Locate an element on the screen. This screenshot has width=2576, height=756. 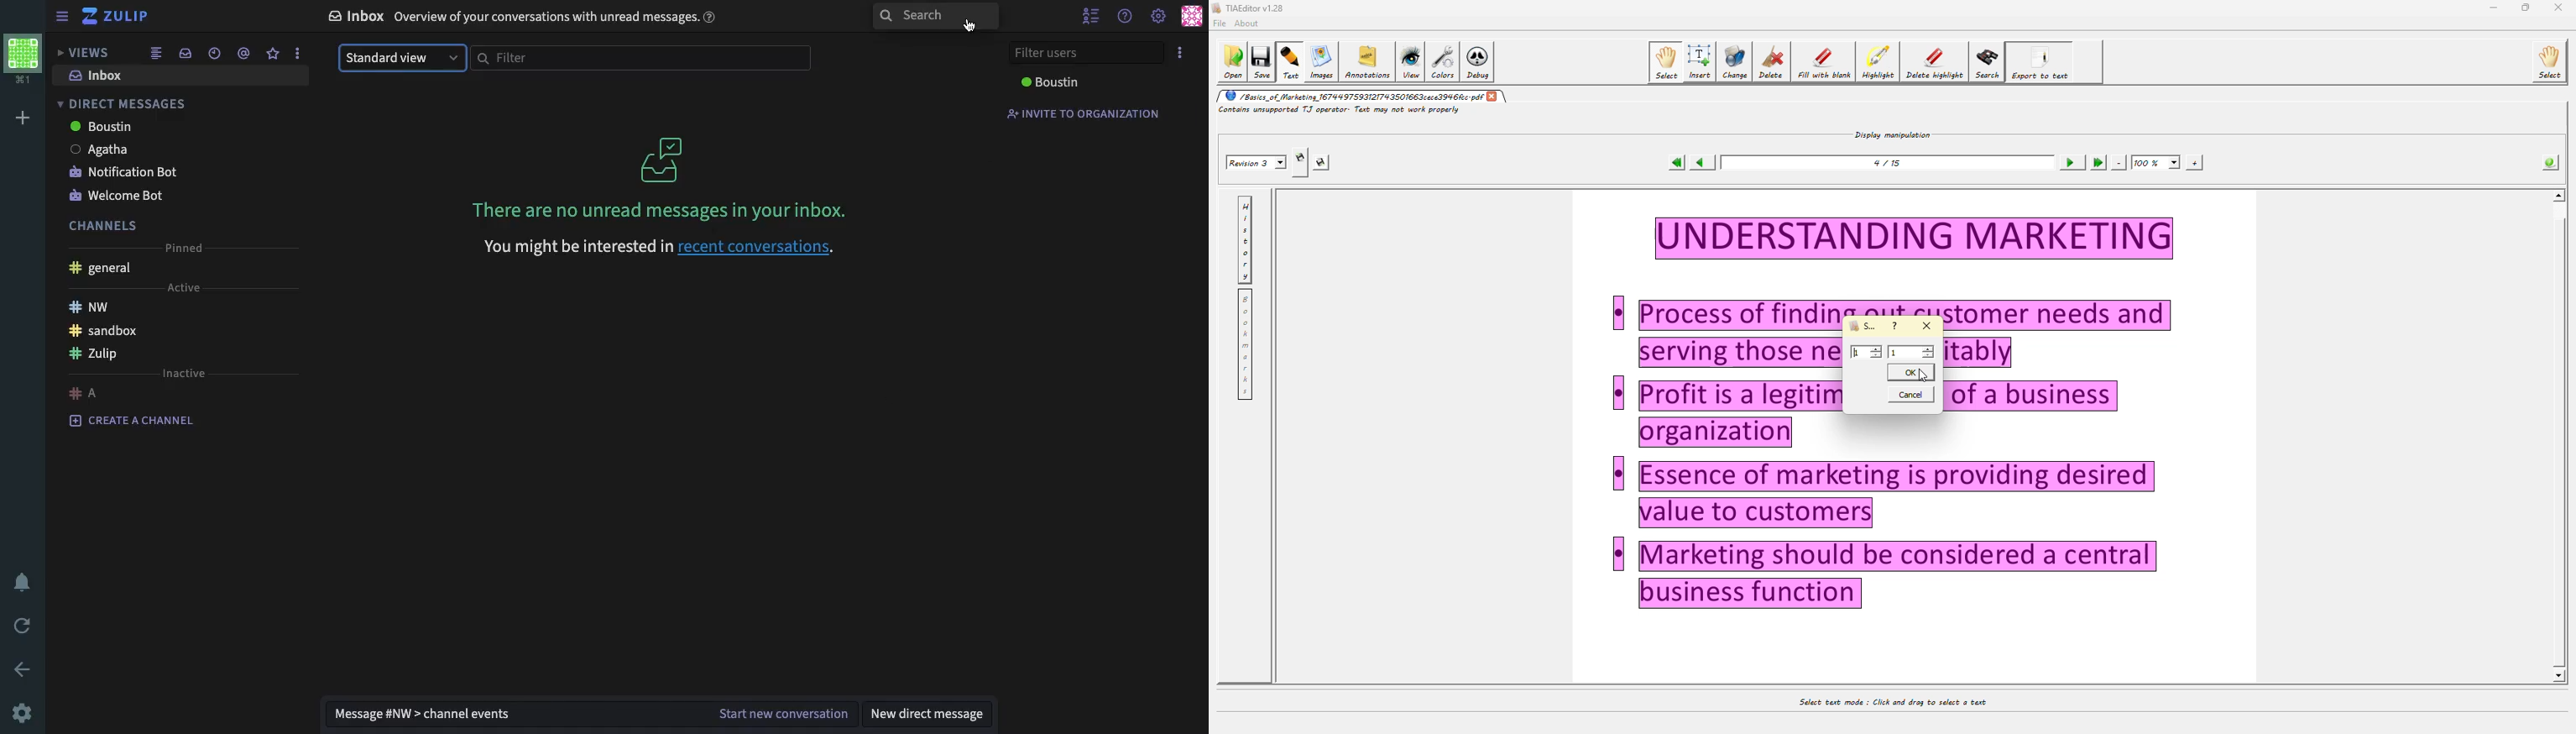
standard view is located at coordinates (402, 60).